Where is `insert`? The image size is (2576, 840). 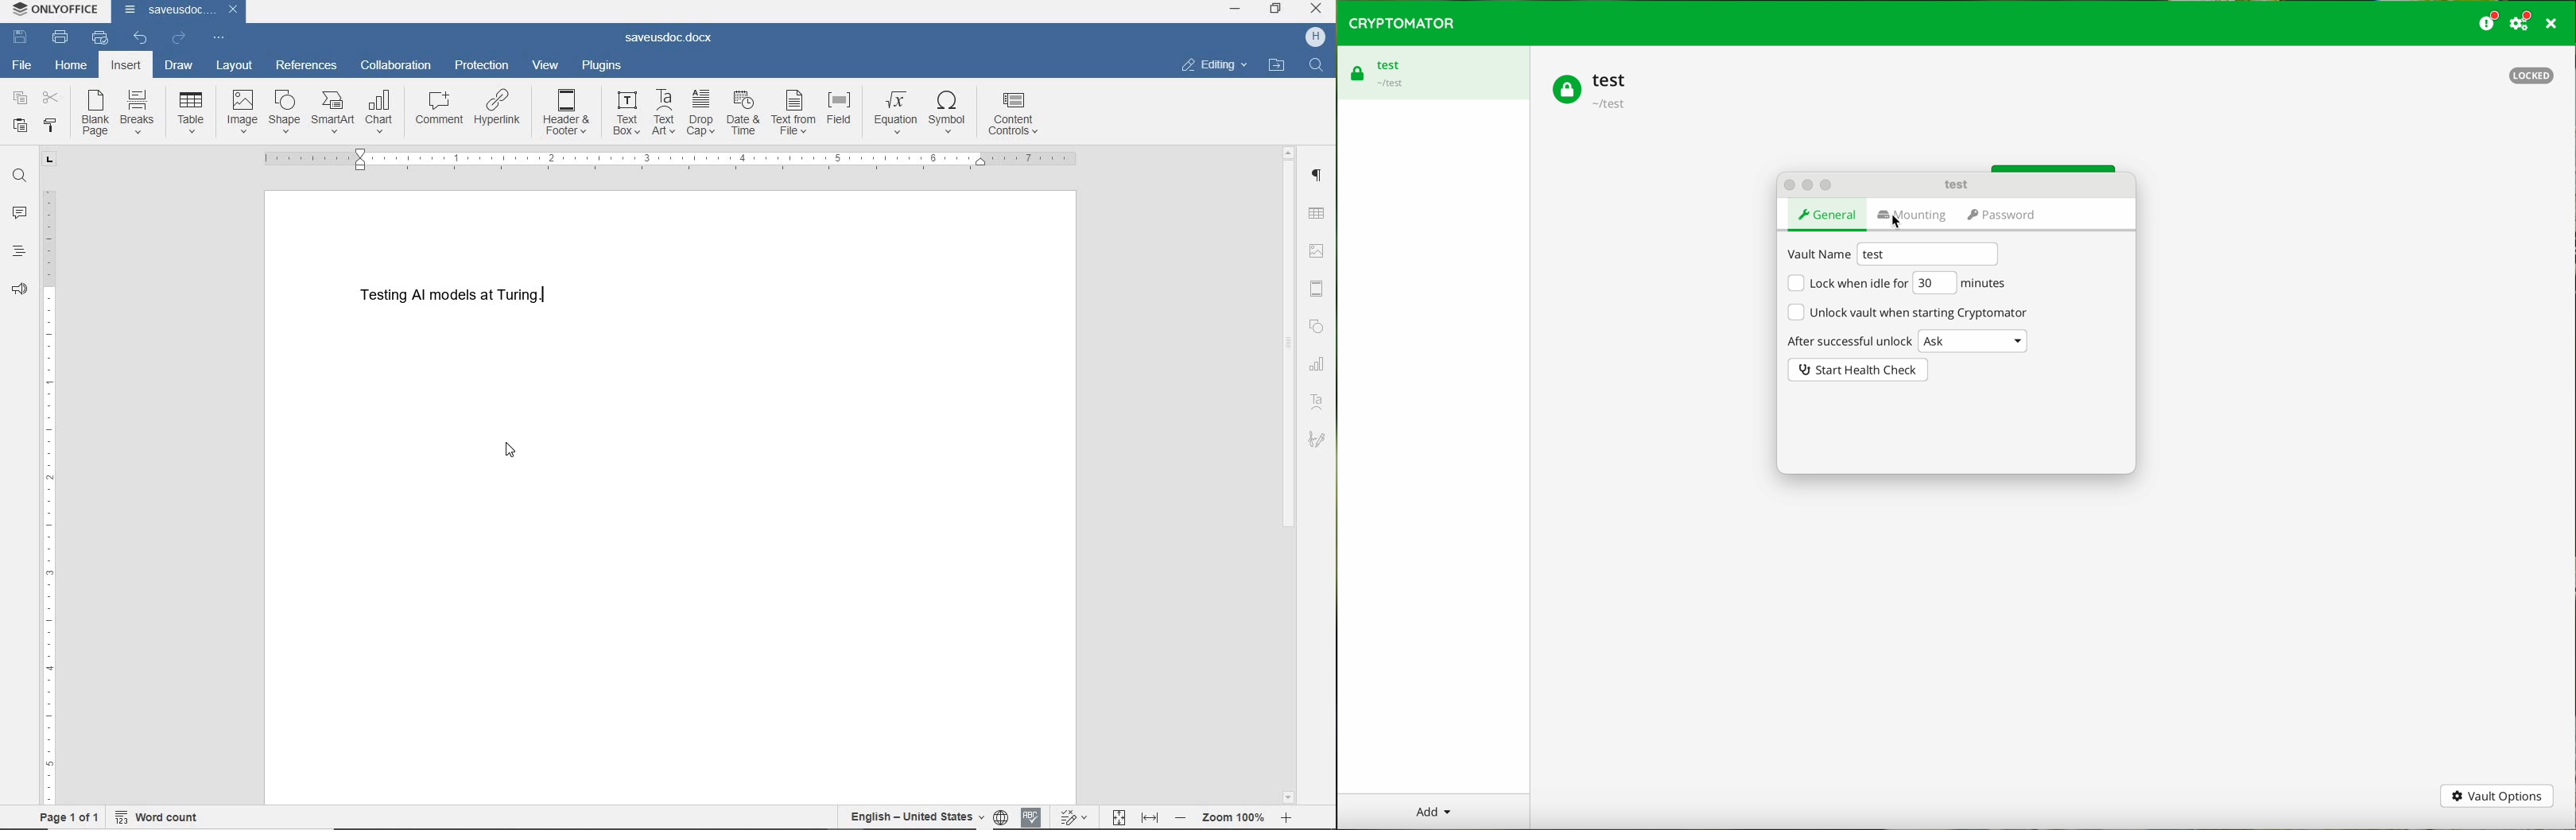
insert is located at coordinates (126, 66).